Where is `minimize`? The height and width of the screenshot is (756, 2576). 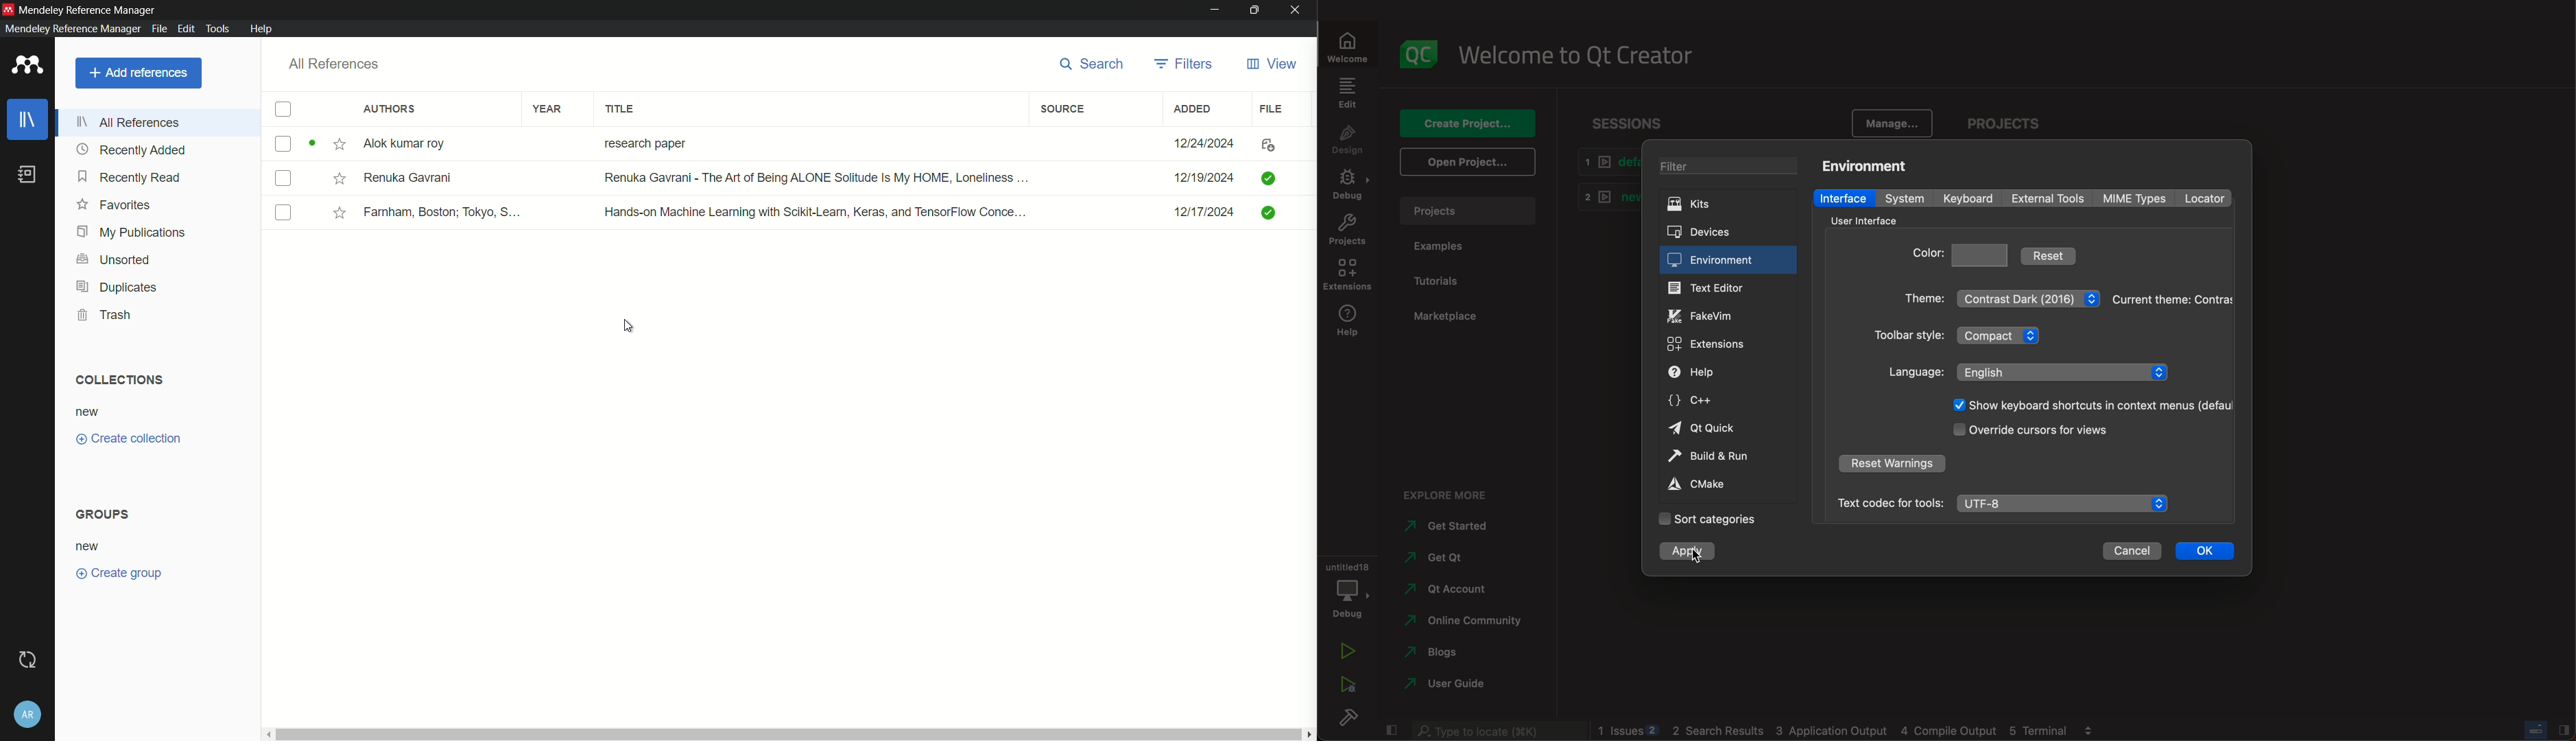 minimize is located at coordinates (1213, 10).